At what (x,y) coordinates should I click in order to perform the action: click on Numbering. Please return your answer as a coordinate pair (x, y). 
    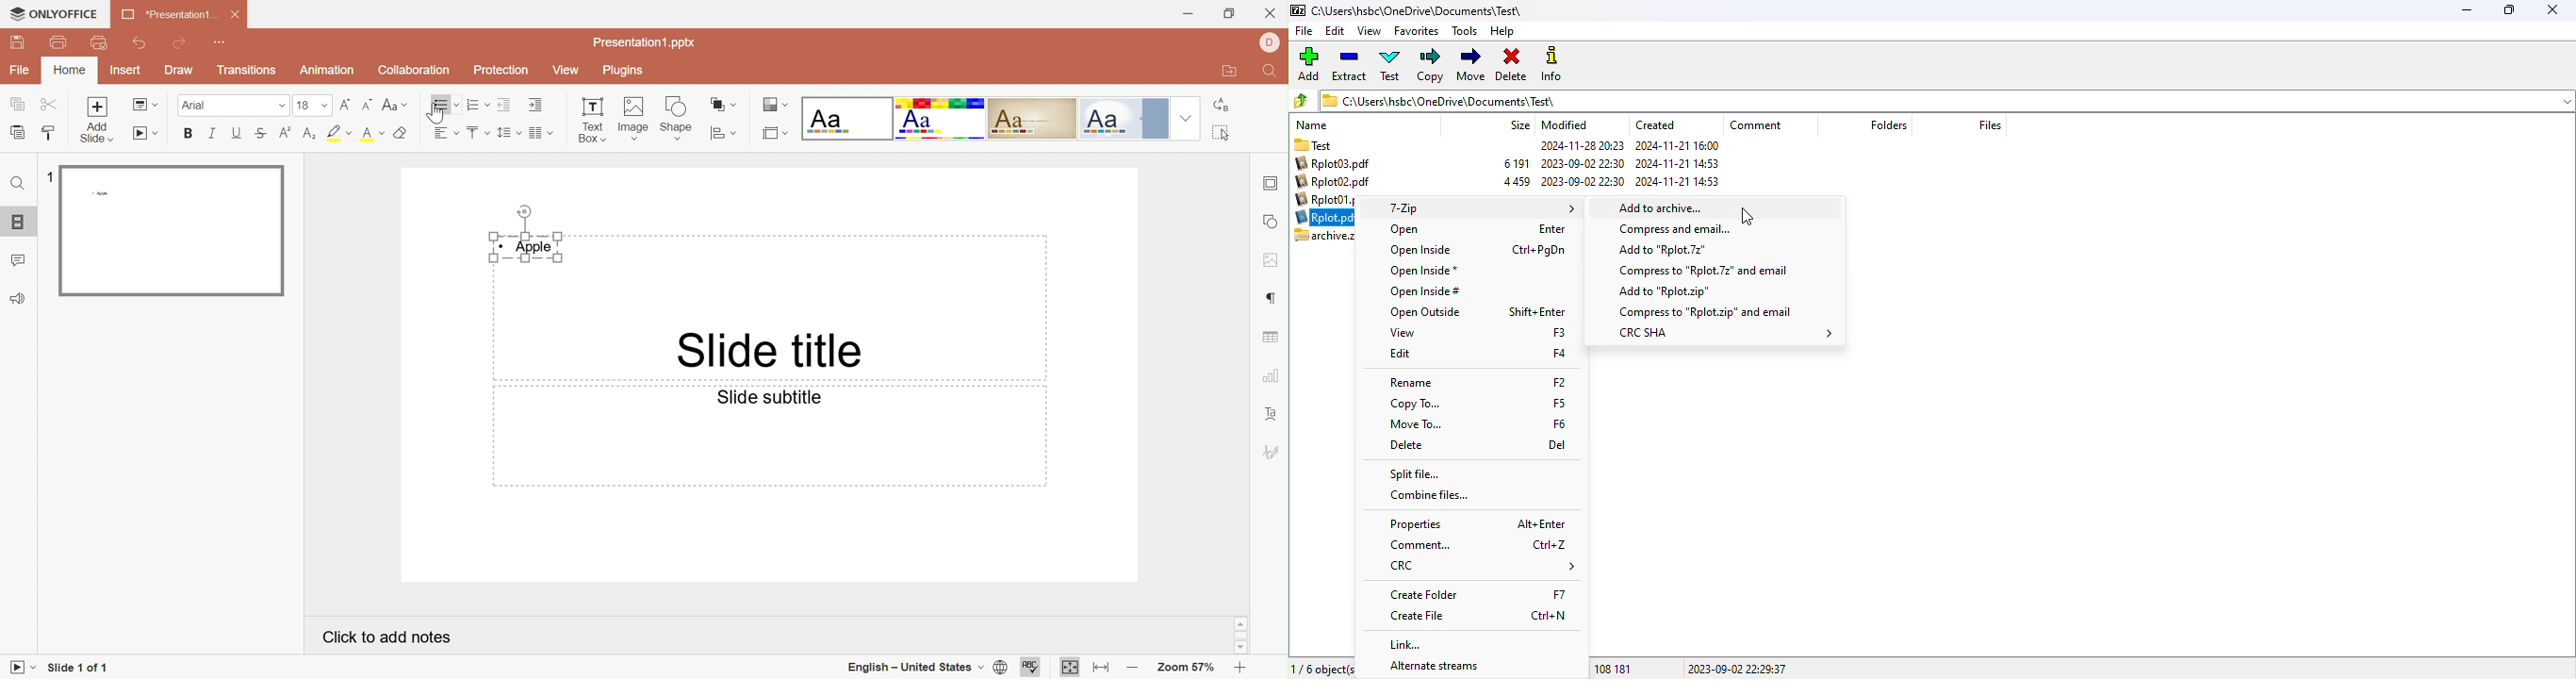
    Looking at the image, I should click on (471, 105).